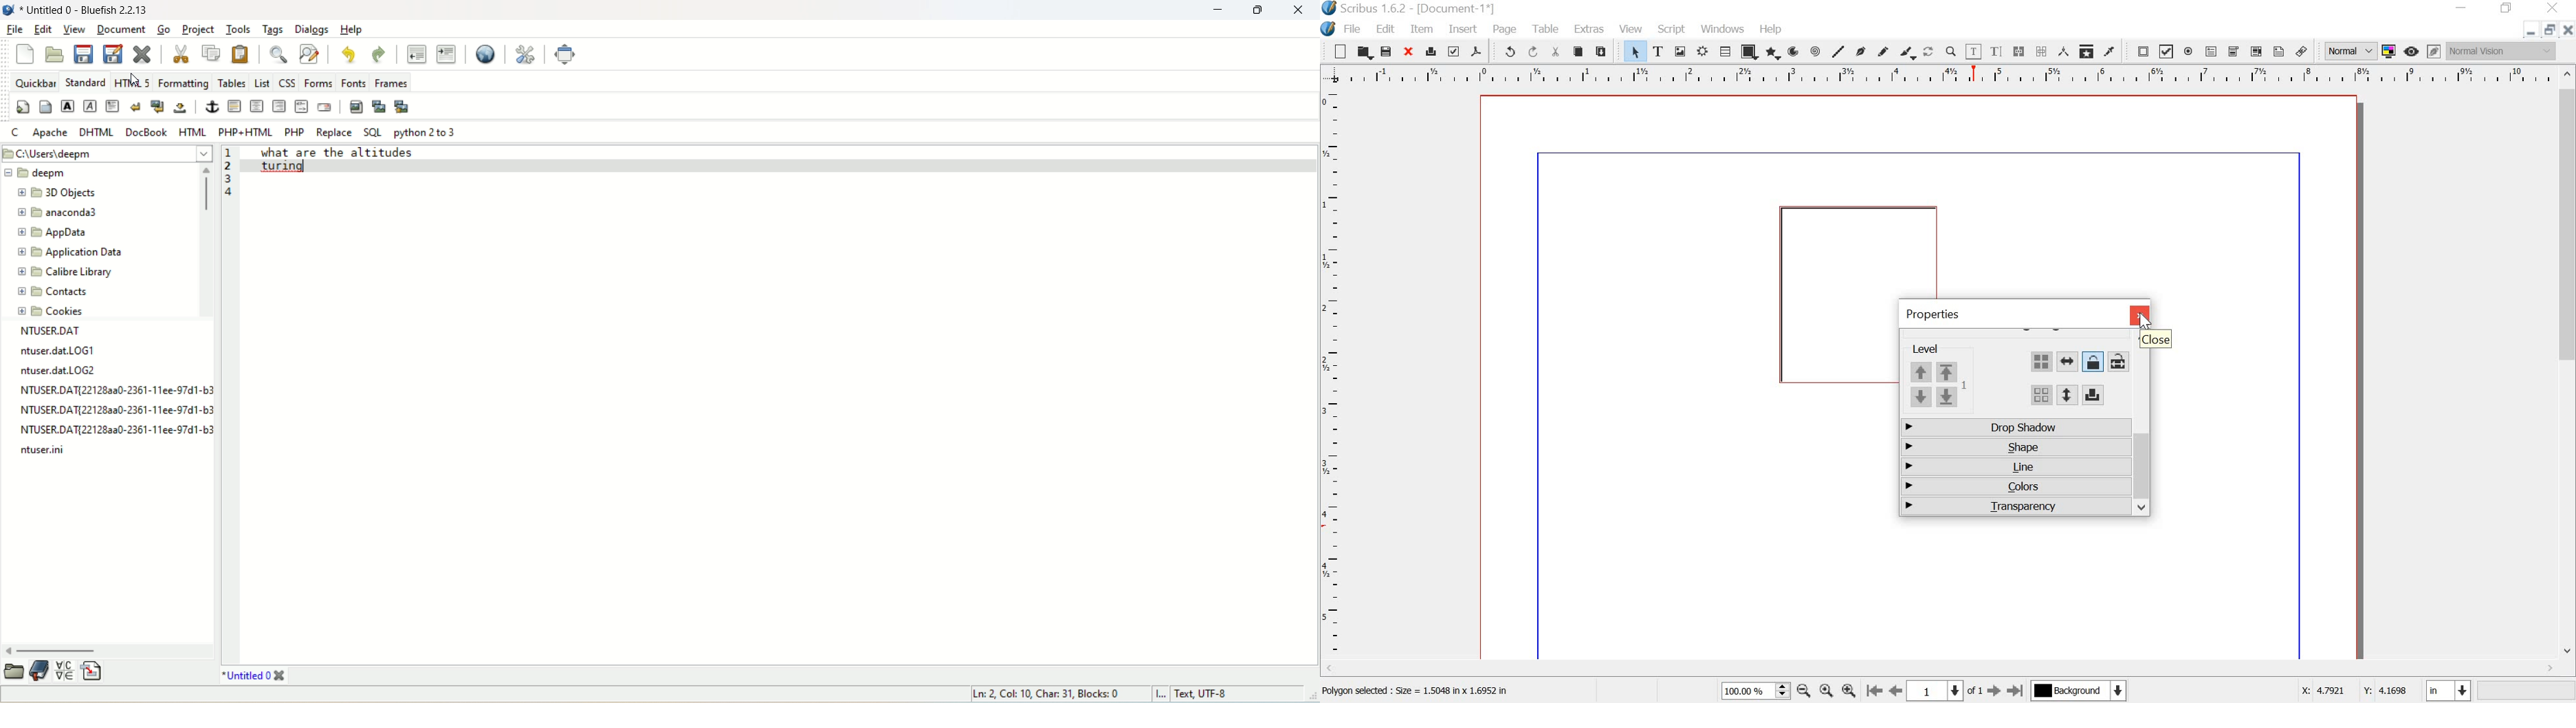  I want to click on save current file, so click(85, 54).